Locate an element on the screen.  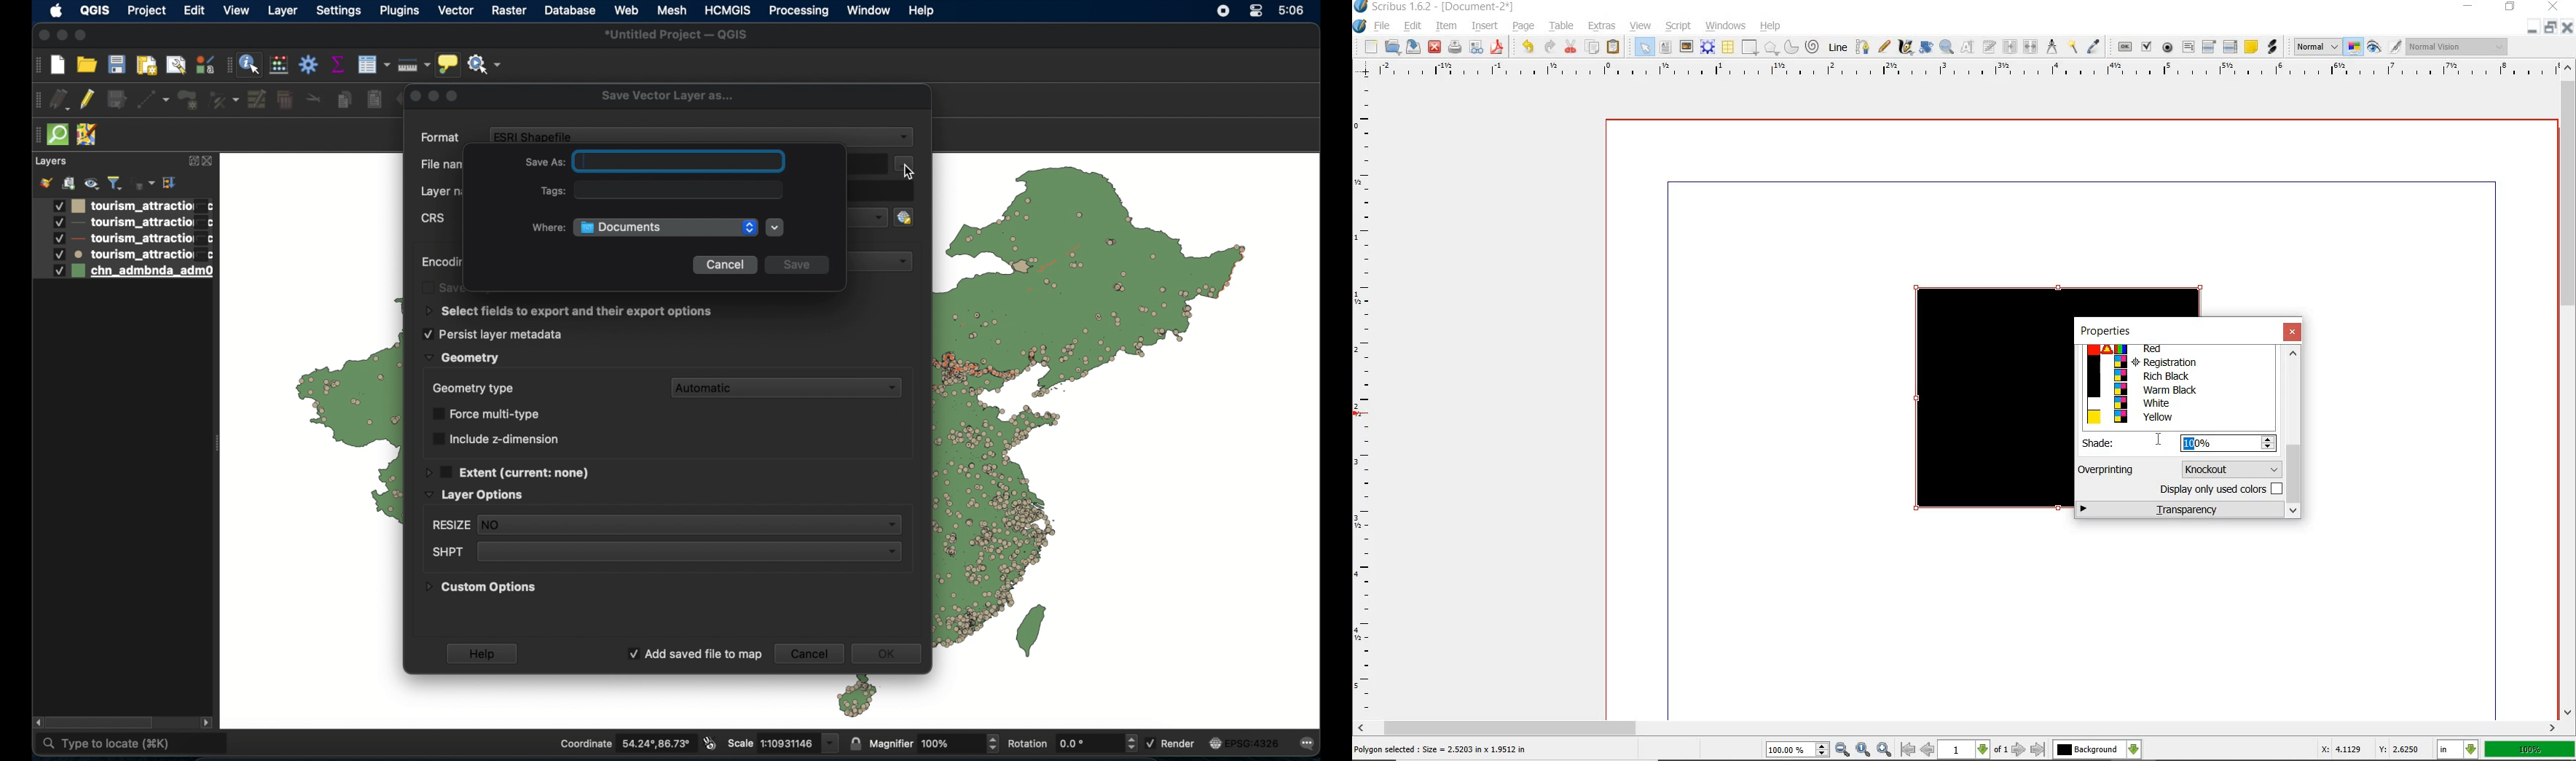
QGIS is located at coordinates (94, 10).